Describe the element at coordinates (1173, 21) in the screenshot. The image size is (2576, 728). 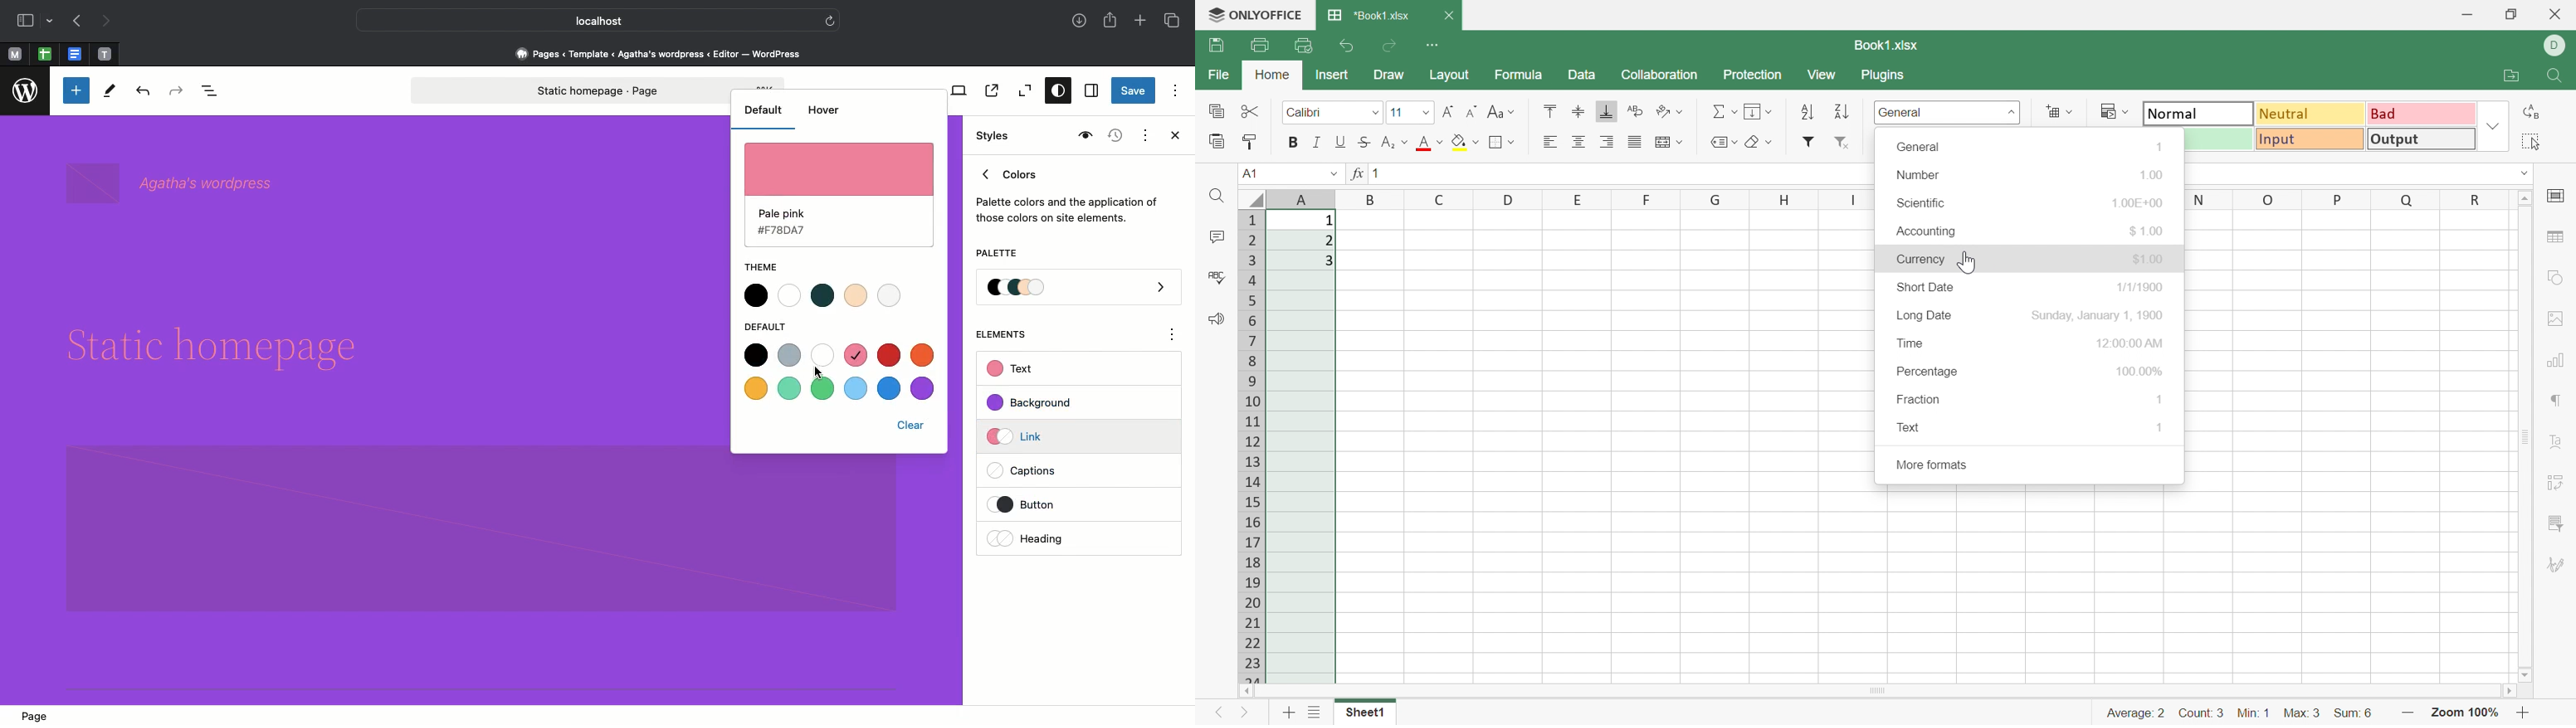
I see `Tabs` at that location.